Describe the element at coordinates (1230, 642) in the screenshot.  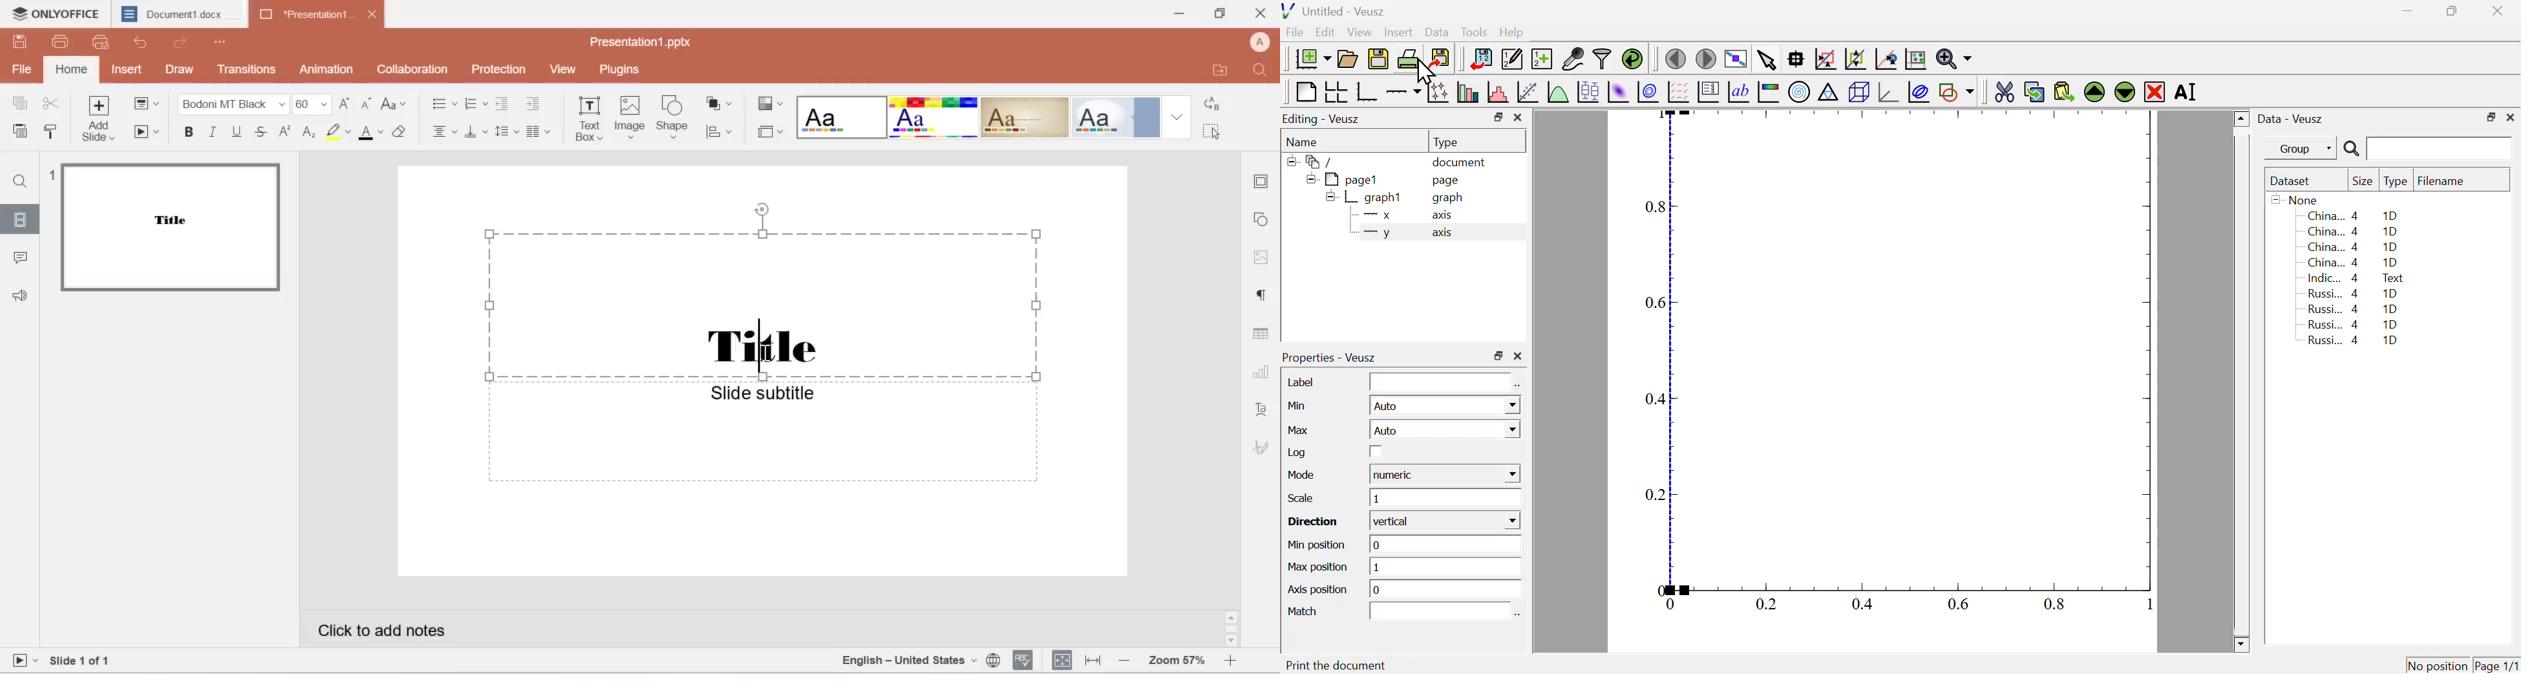
I see `scroll down` at that location.